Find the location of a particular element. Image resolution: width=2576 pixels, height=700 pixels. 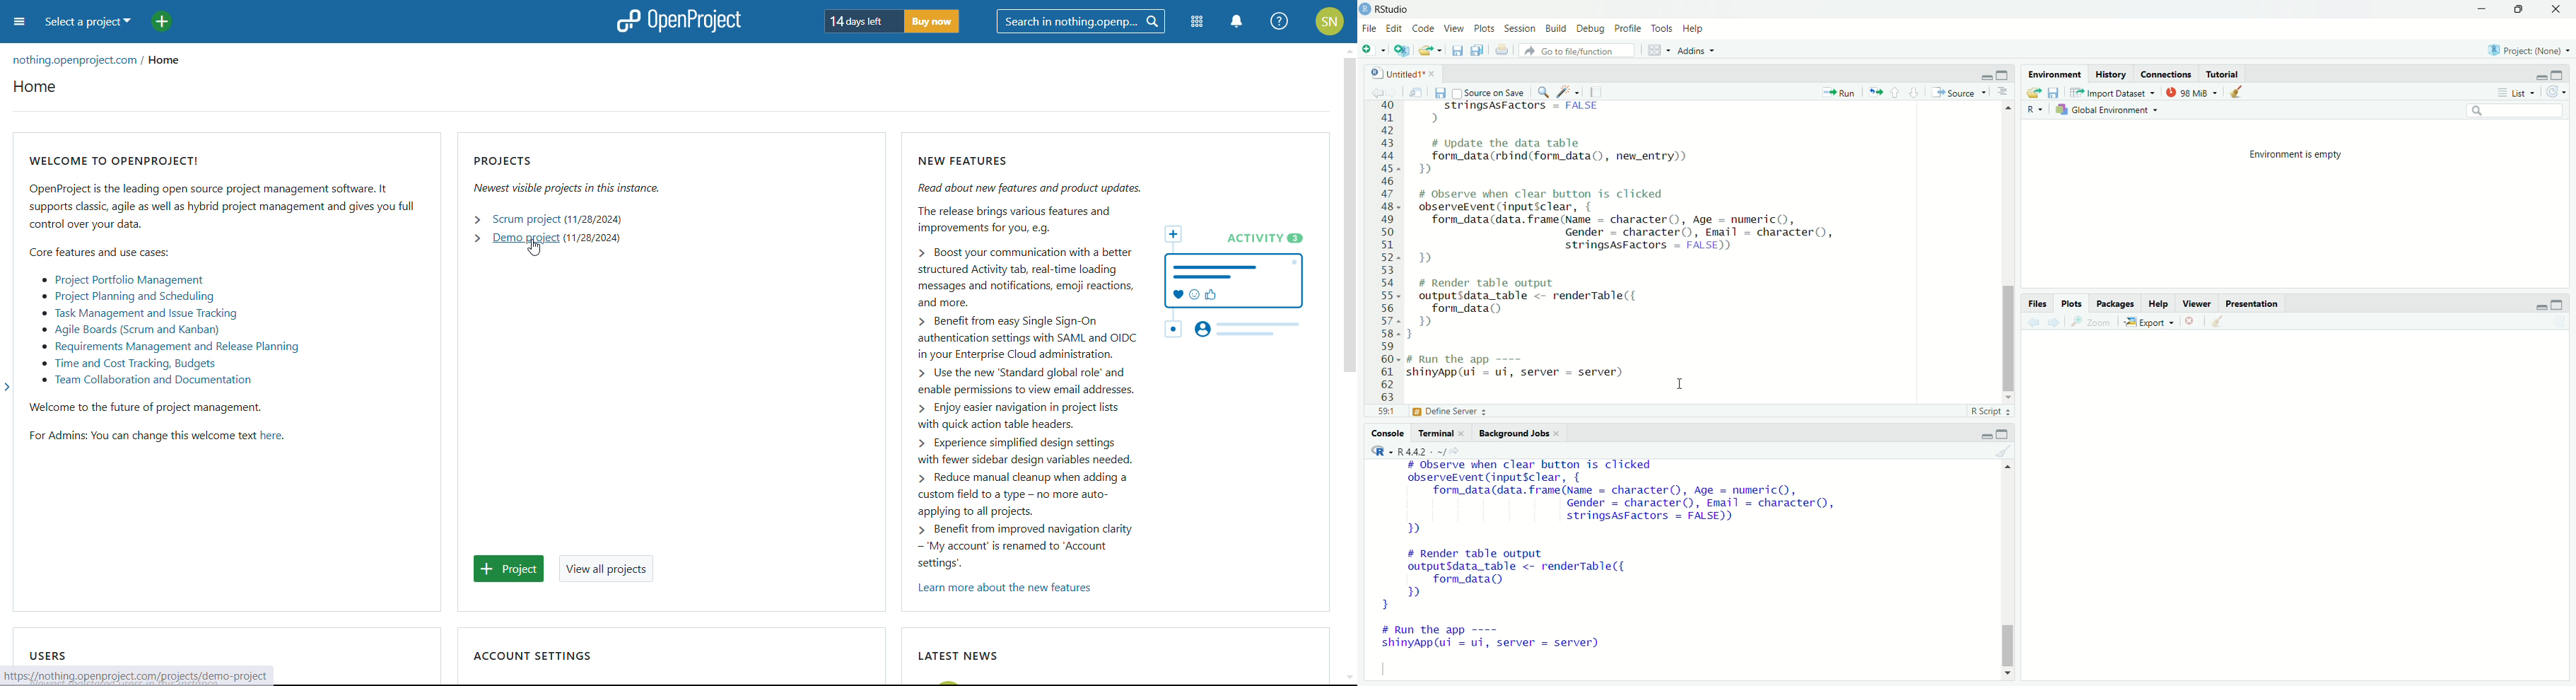

source the contents of the active document is located at coordinates (1957, 93).